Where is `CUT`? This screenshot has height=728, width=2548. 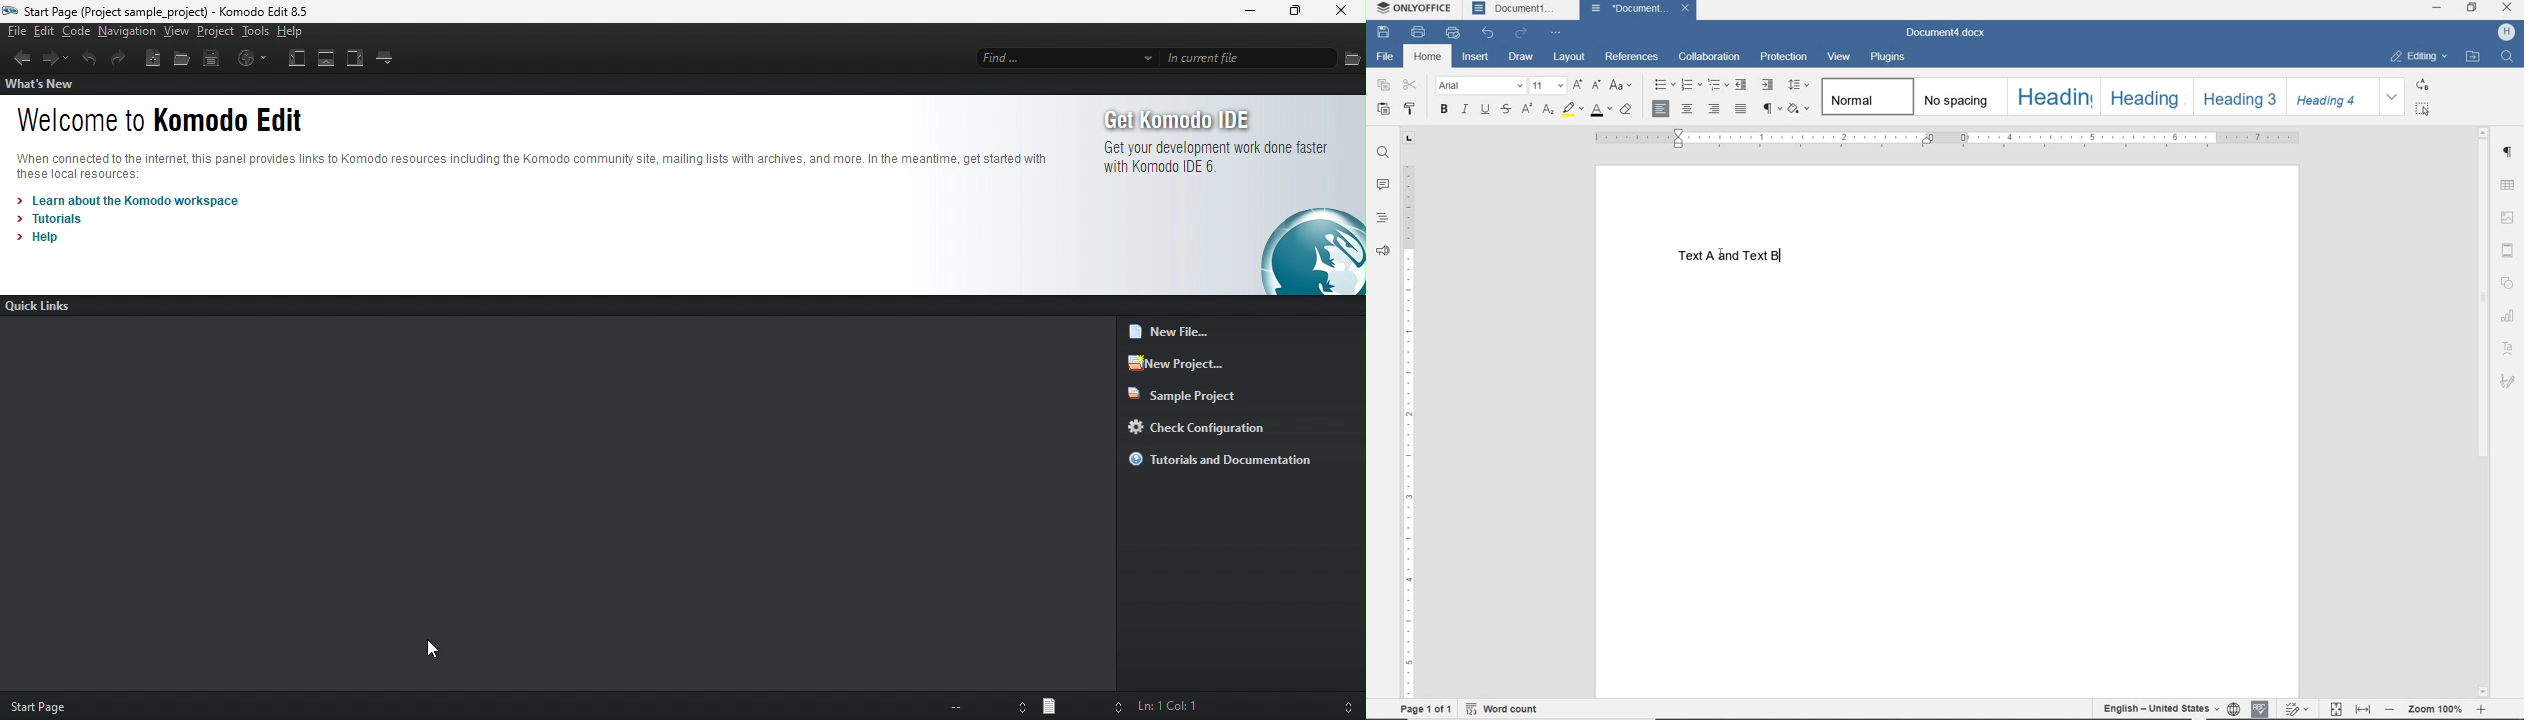
CUT is located at coordinates (1411, 86).